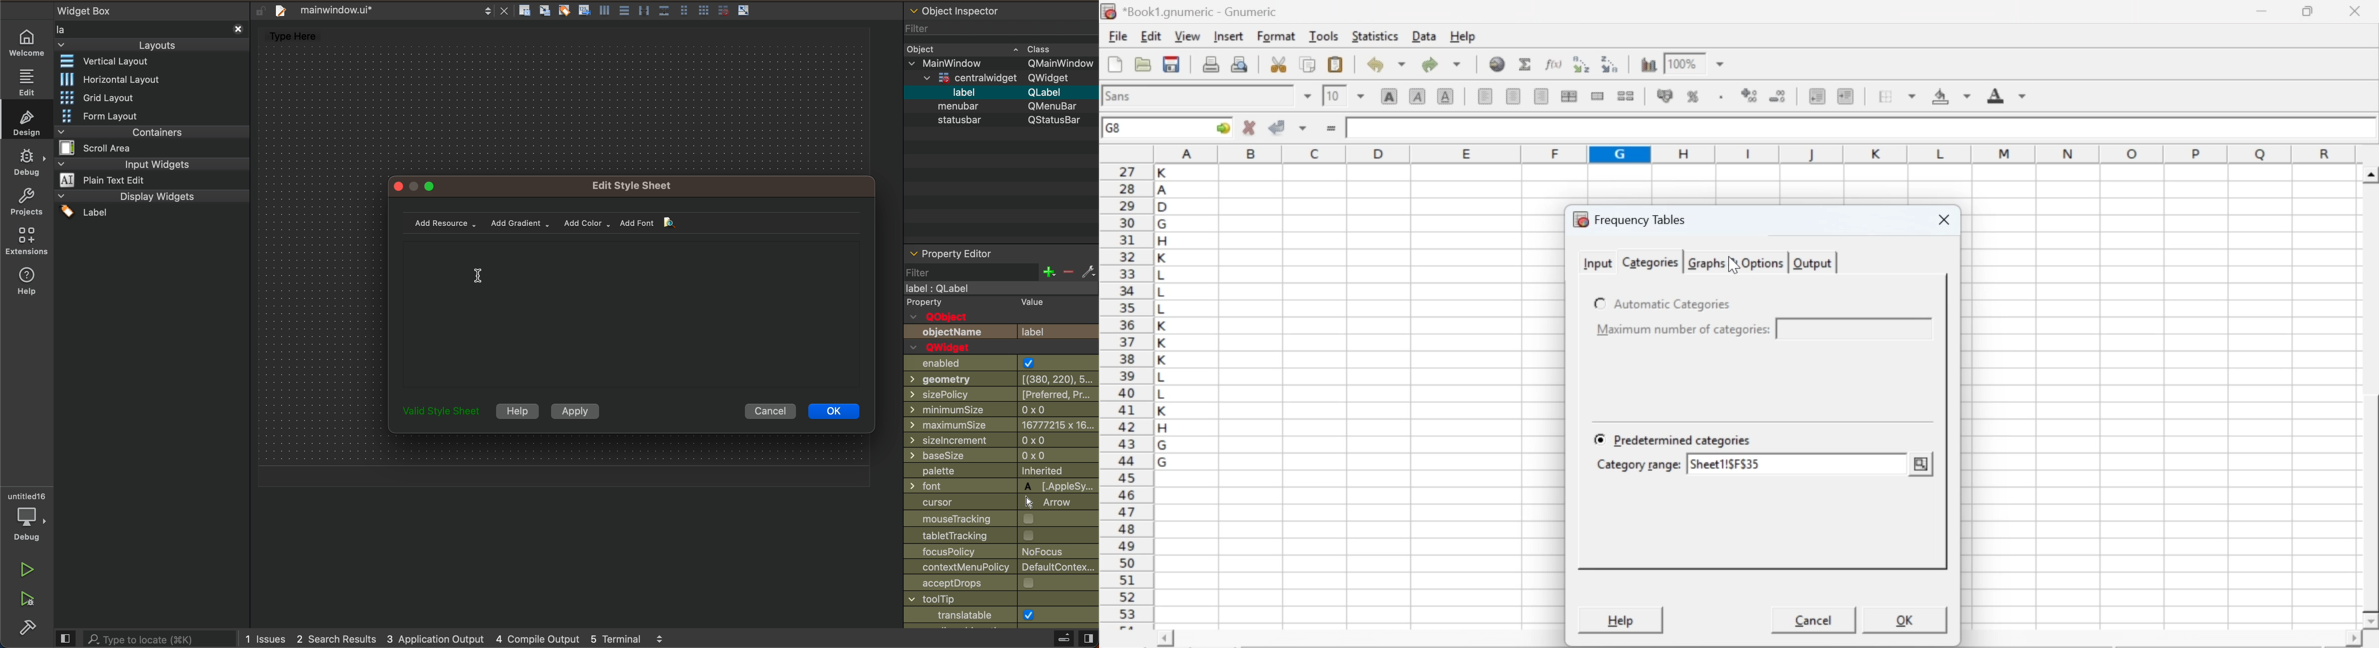 Image resolution: width=2380 pixels, height=672 pixels. Describe the element at coordinates (573, 411) in the screenshot. I see `apply` at that location.